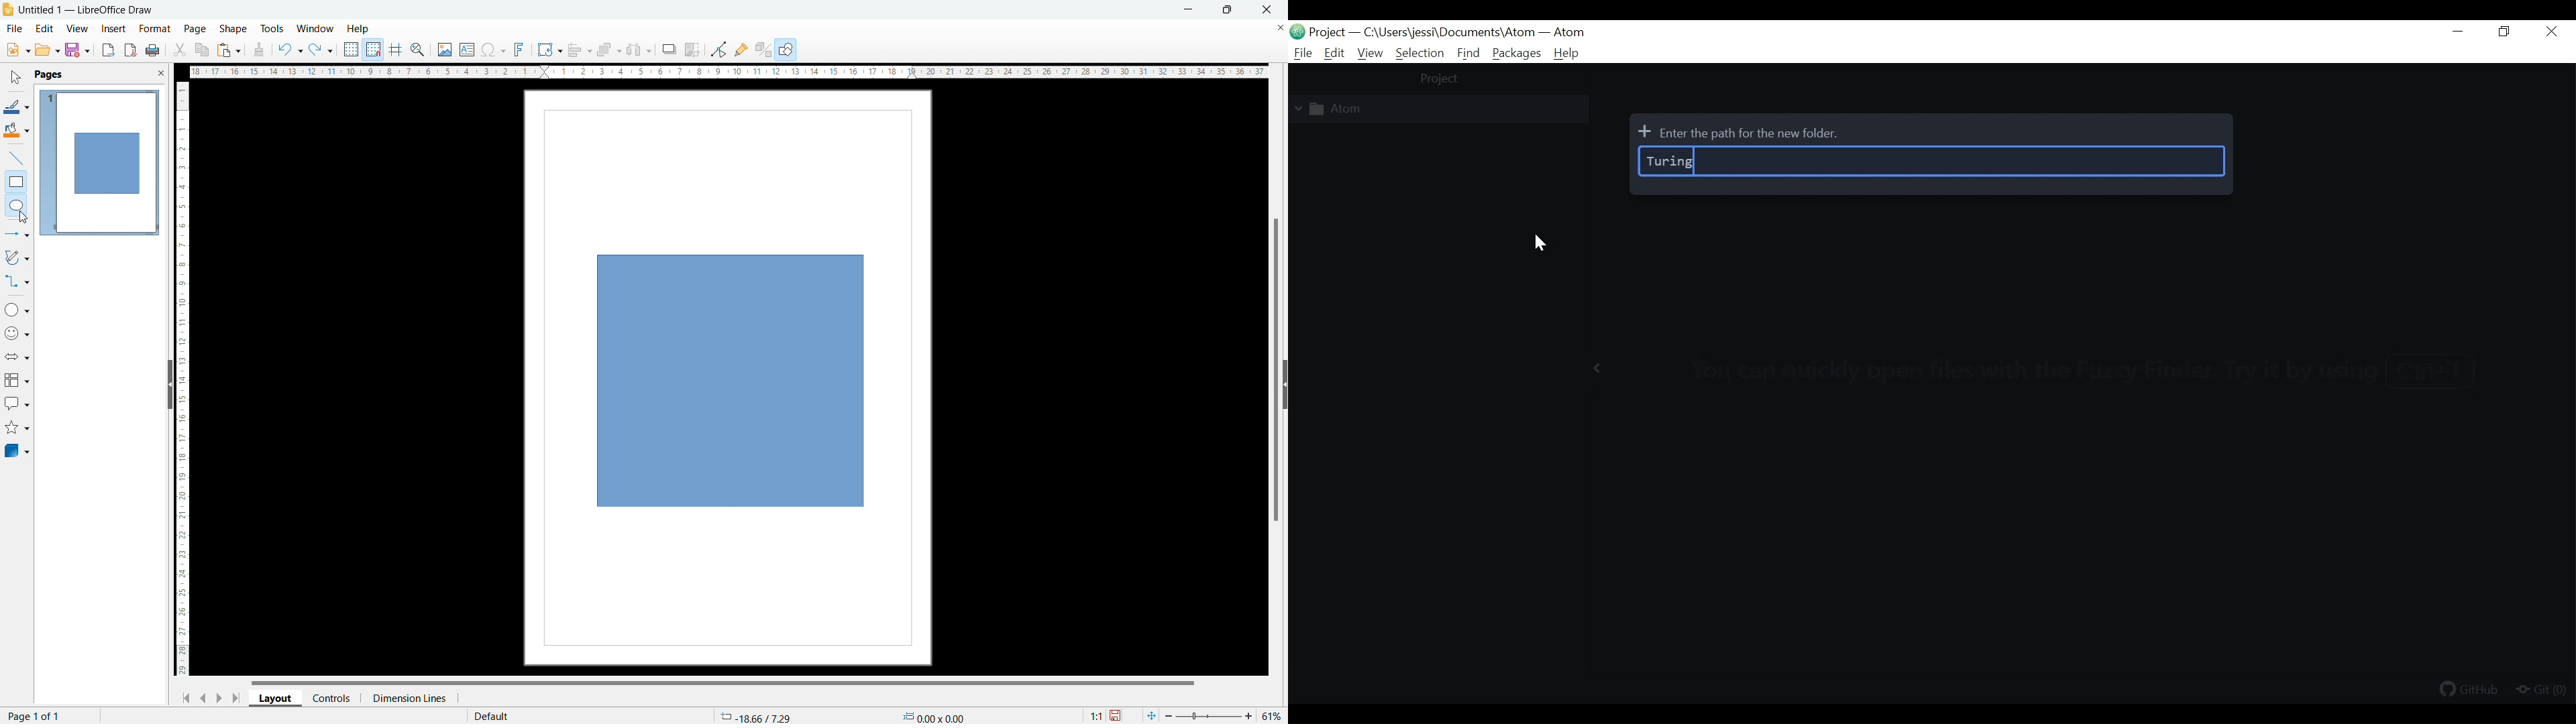  What do you see at coordinates (273, 28) in the screenshot?
I see `tools` at bounding box center [273, 28].